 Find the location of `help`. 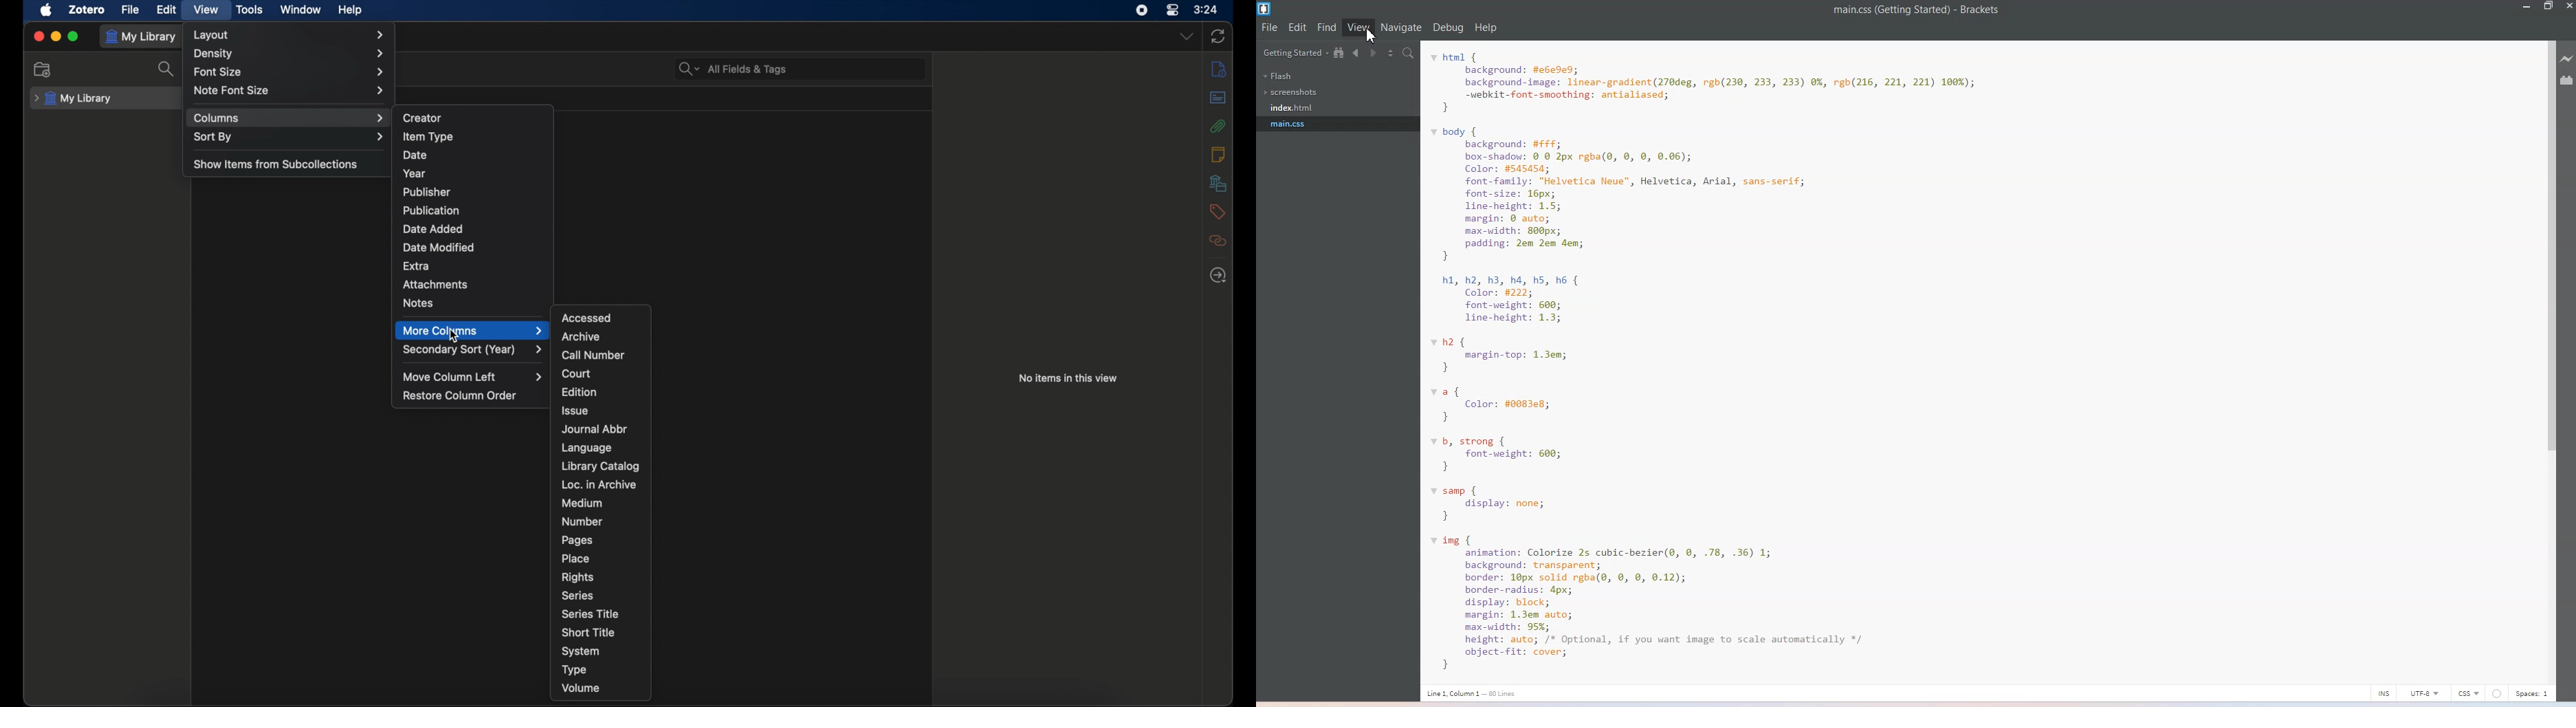

help is located at coordinates (349, 10).